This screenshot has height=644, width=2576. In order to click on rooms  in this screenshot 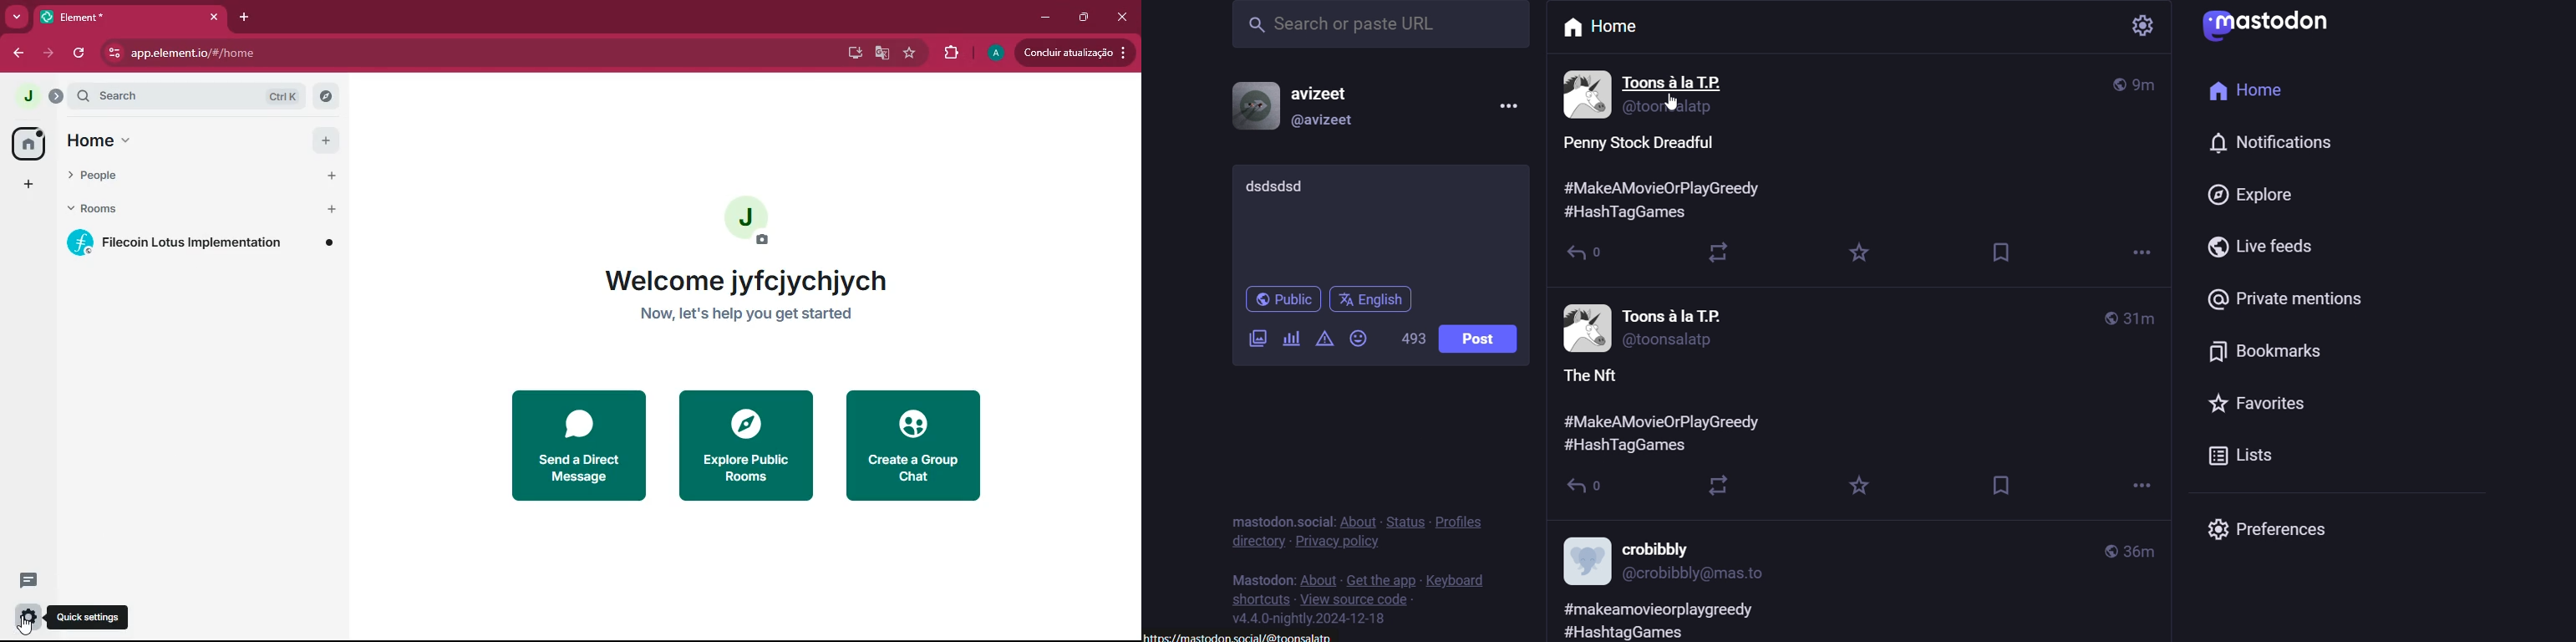, I will do `click(171, 213)`.